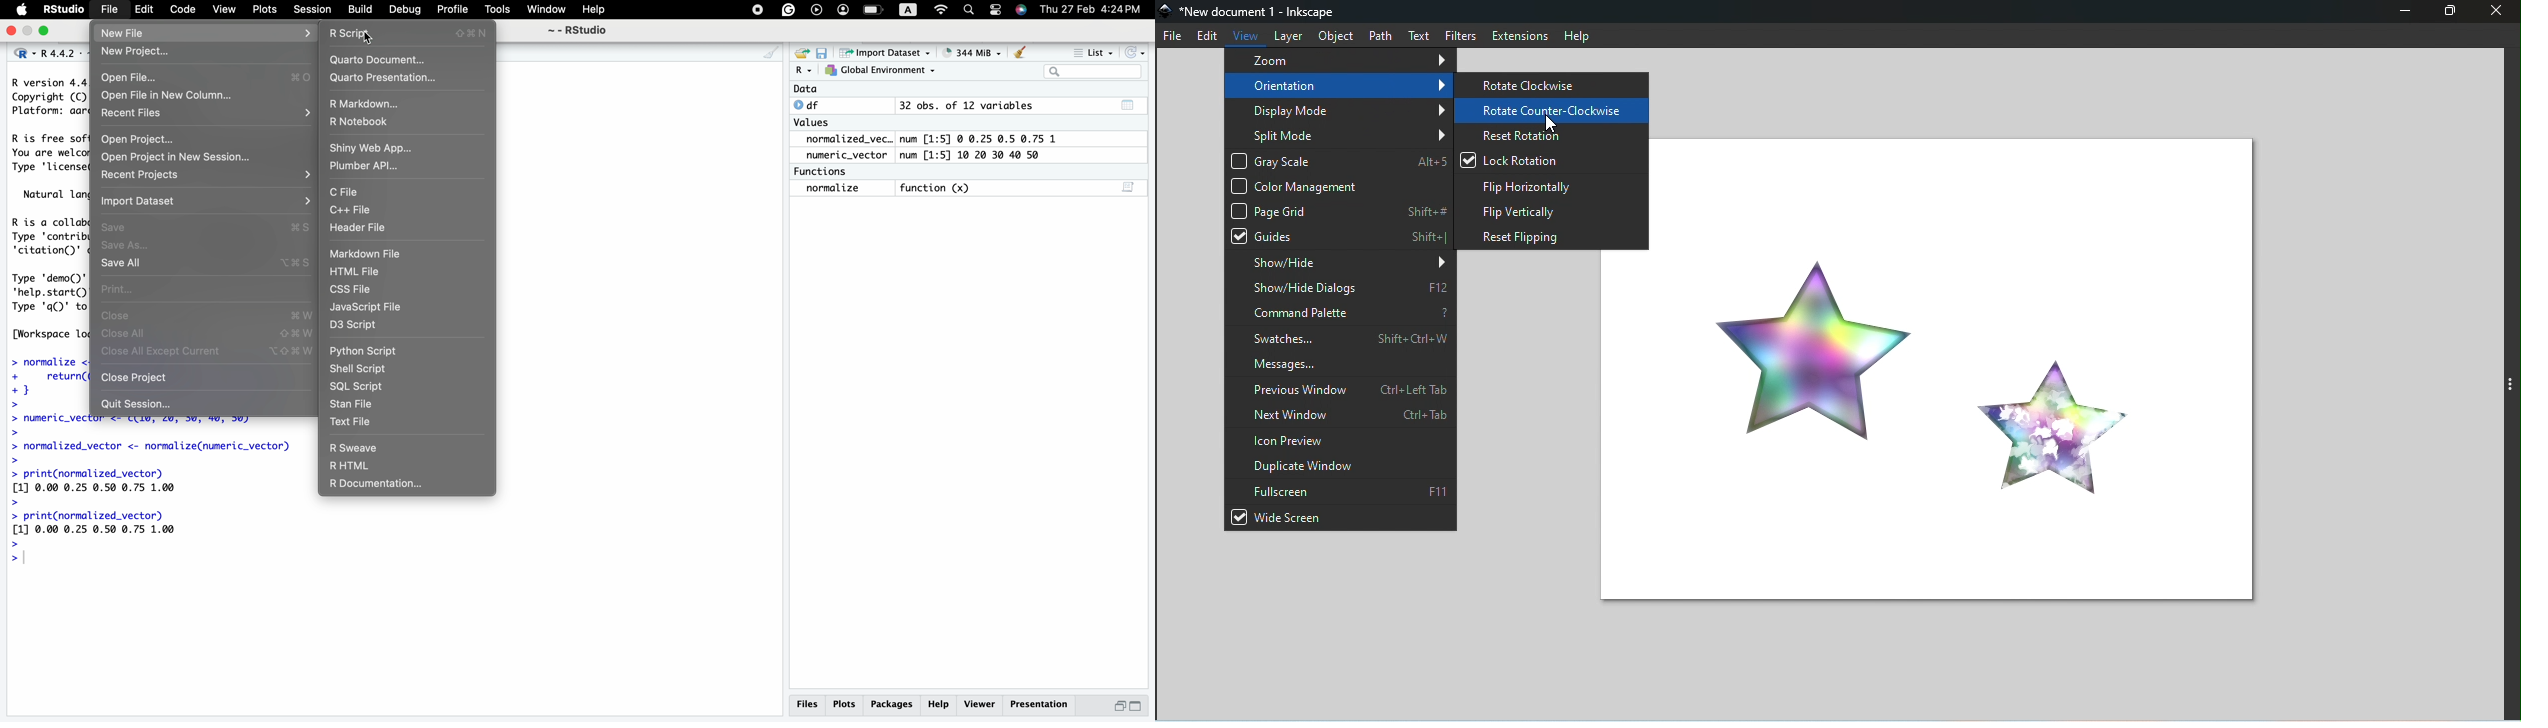 This screenshot has width=2548, height=728. I want to click on Import Dataset, so click(882, 53).